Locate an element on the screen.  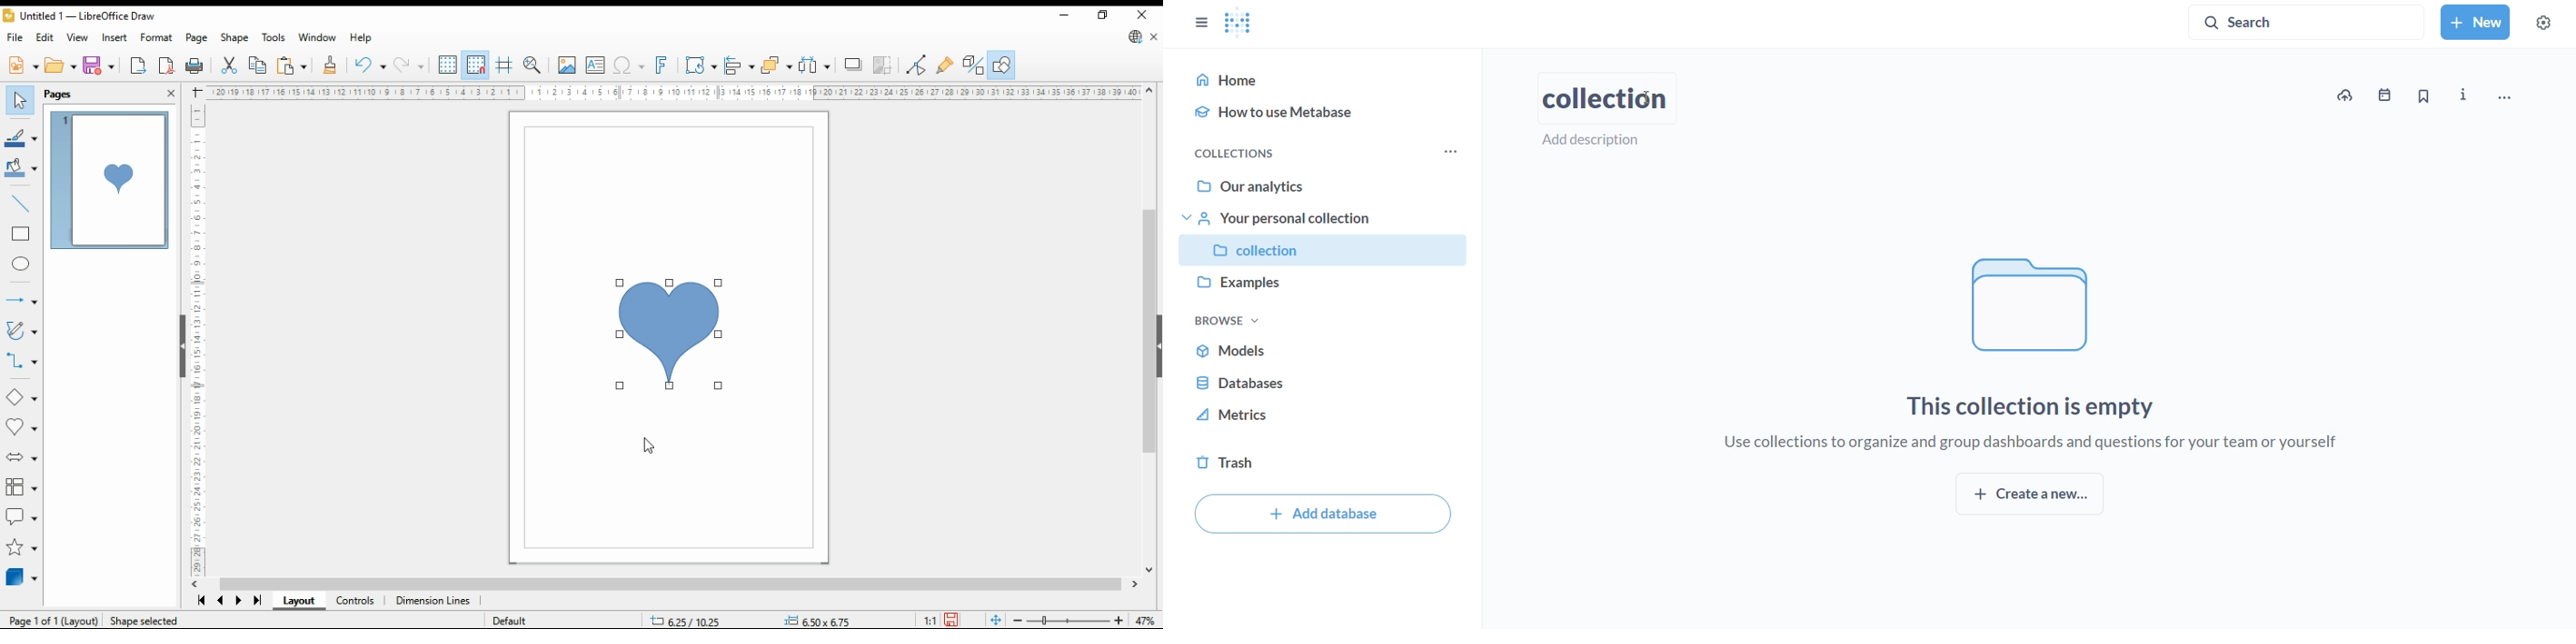
cut is located at coordinates (229, 65).